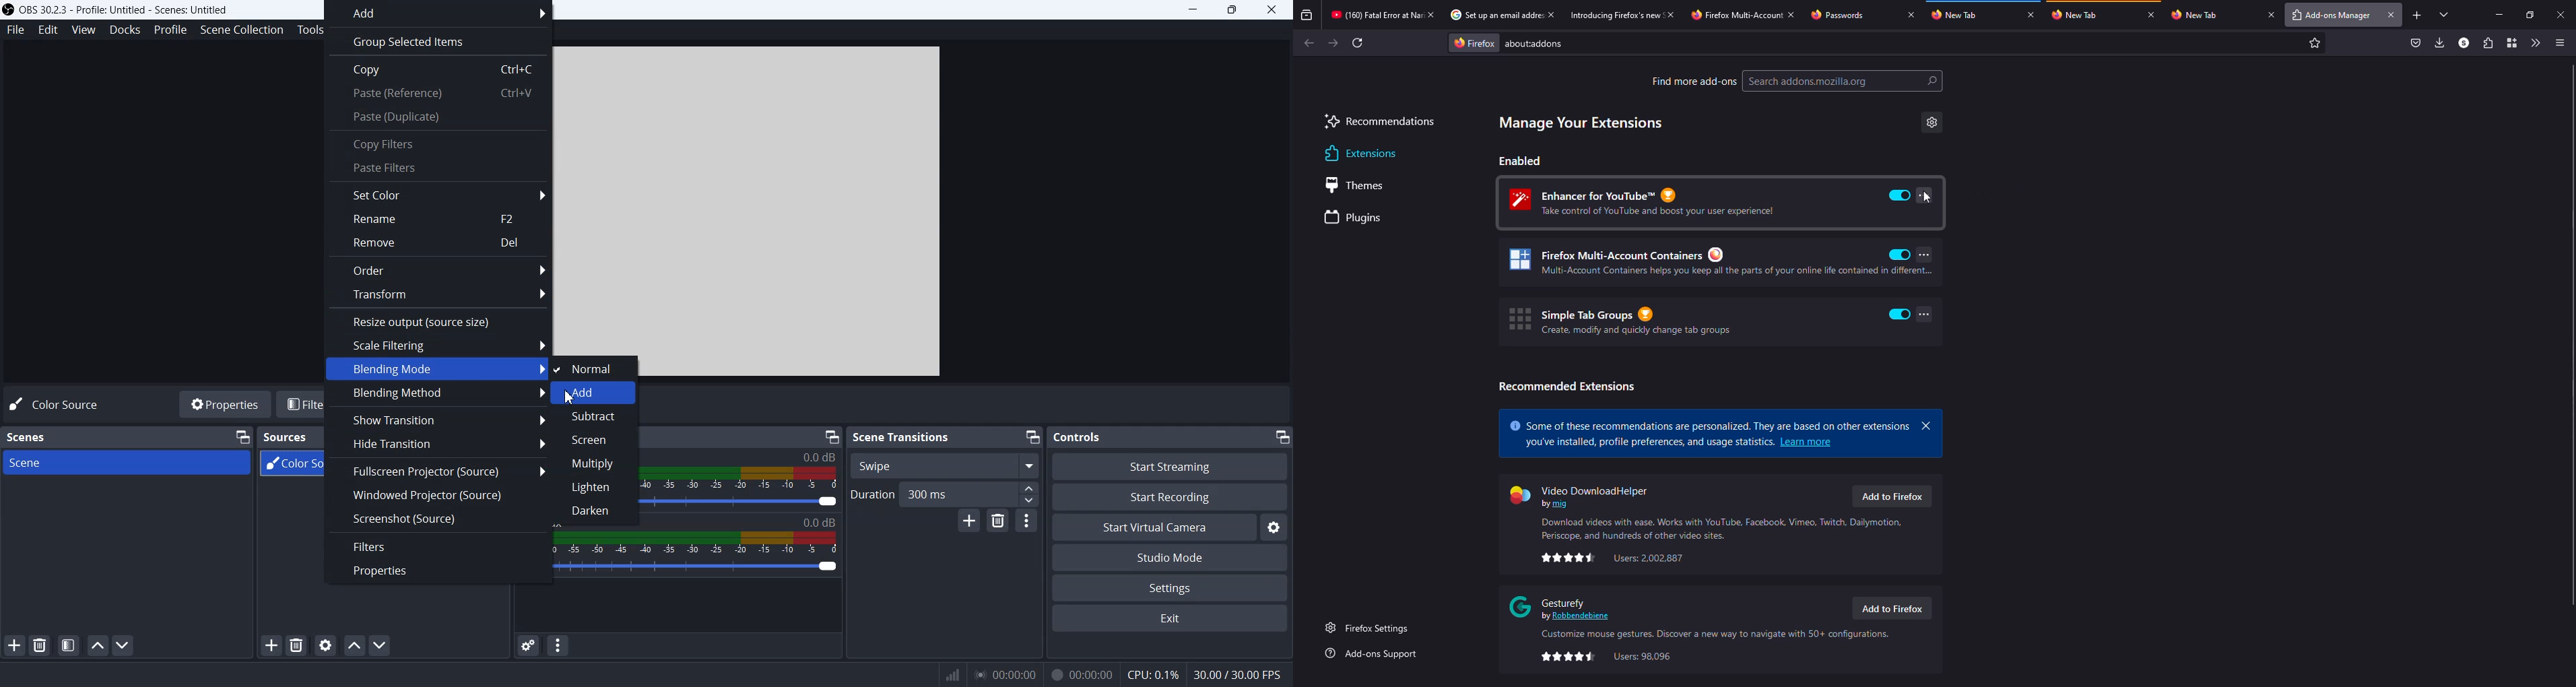 The height and width of the screenshot is (700, 2576). I want to click on save to packet, so click(2416, 42).